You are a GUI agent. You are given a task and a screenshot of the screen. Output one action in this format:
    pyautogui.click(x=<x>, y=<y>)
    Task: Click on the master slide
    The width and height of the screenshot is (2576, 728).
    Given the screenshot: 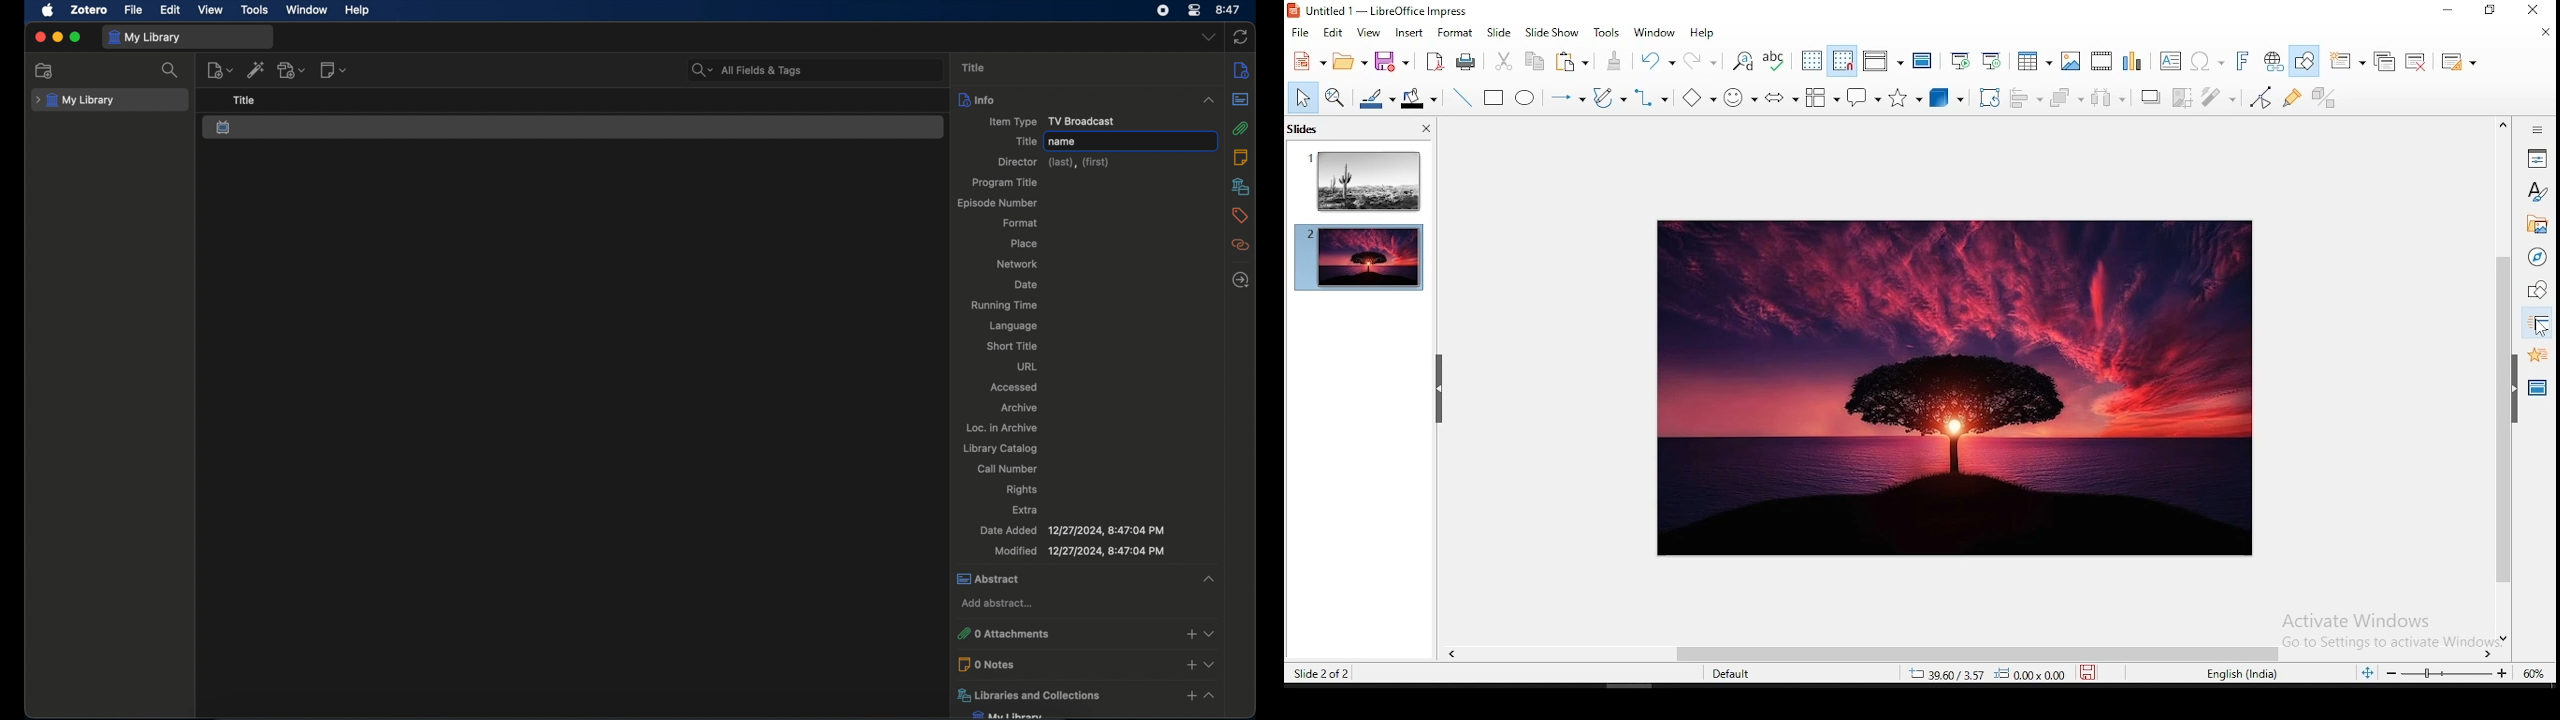 What is the action you would take?
    pyautogui.click(x=1923, y=63)
    